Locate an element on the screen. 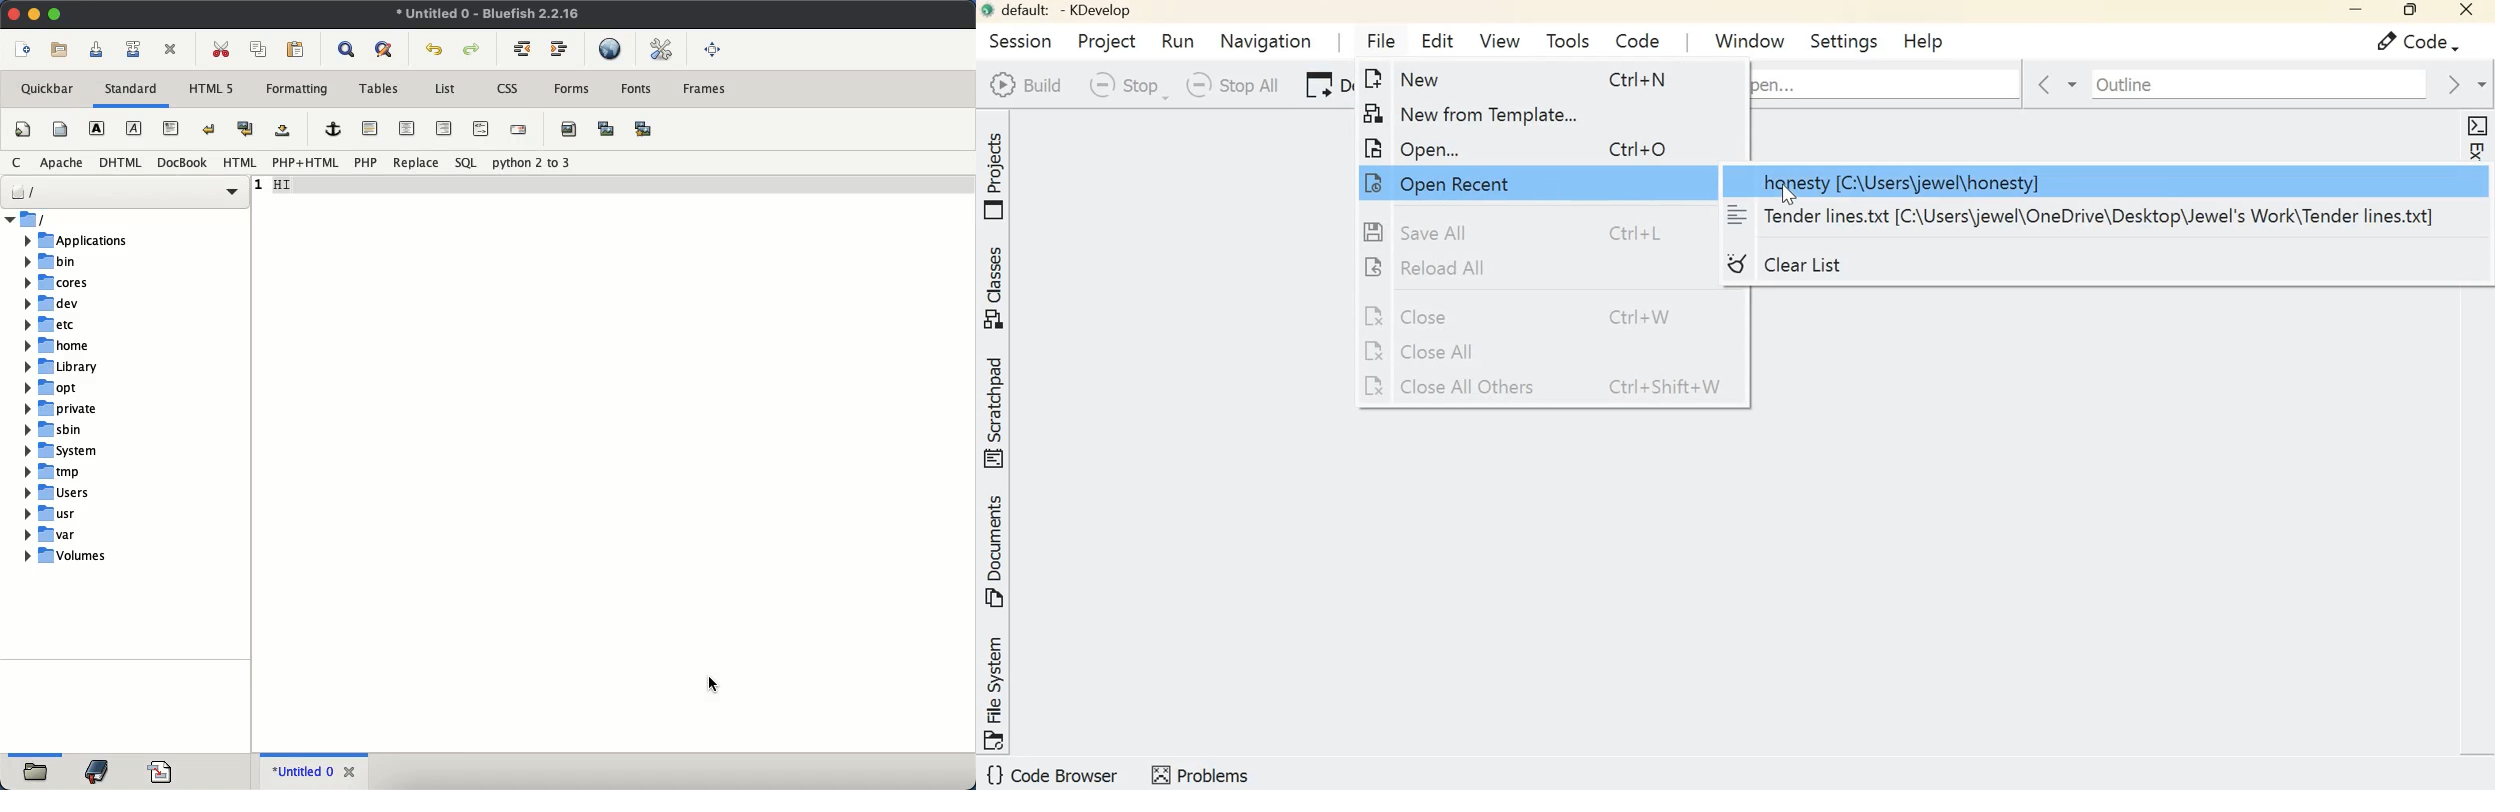 The width and height of the screenshot is (2520, 812). opt is located at coordinates (99, 388).